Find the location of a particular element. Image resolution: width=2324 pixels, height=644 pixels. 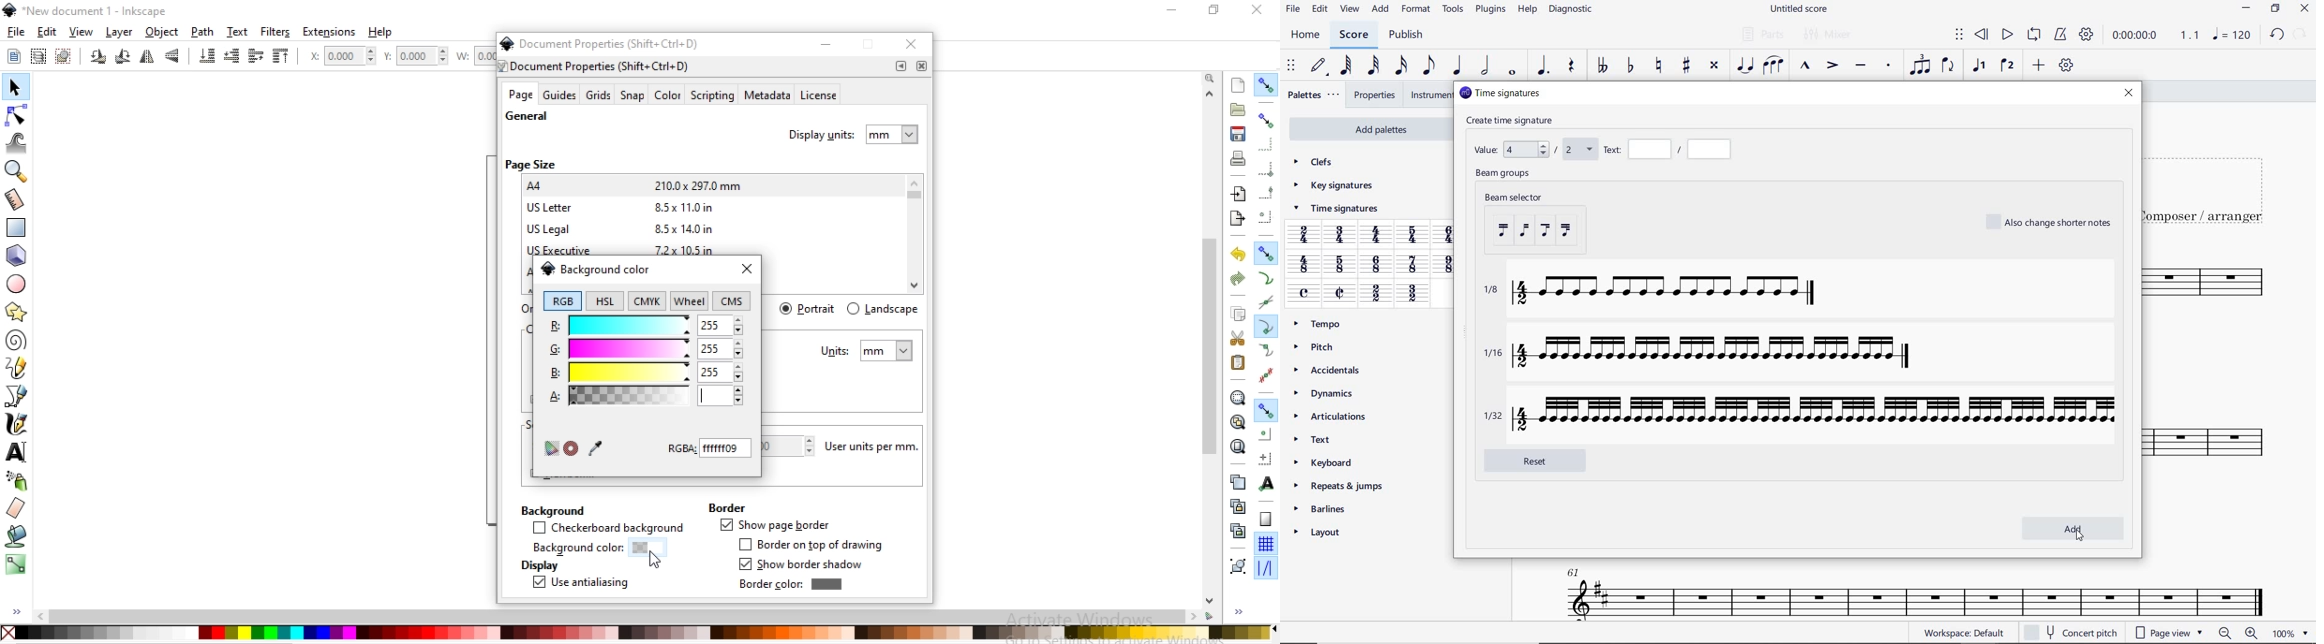

color is located at coordinates (667, 97).